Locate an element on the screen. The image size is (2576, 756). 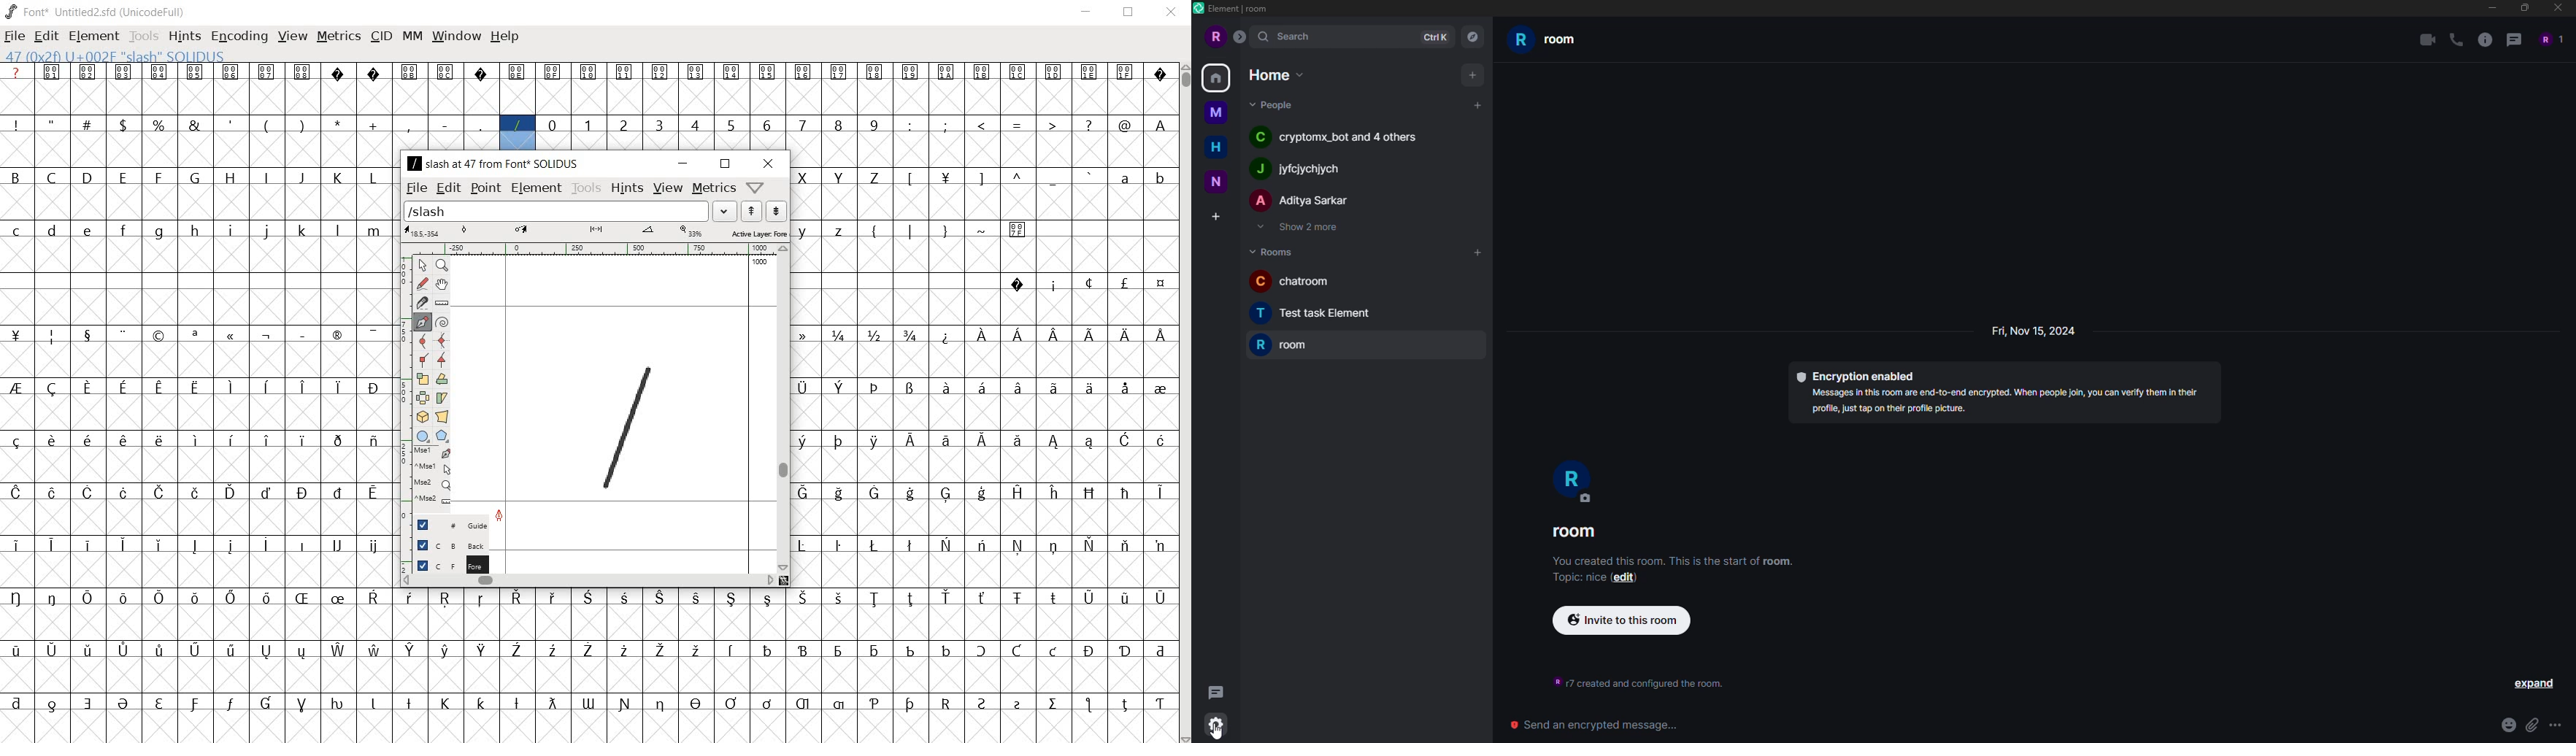
special symbols is located at coordinates (1081, 282).